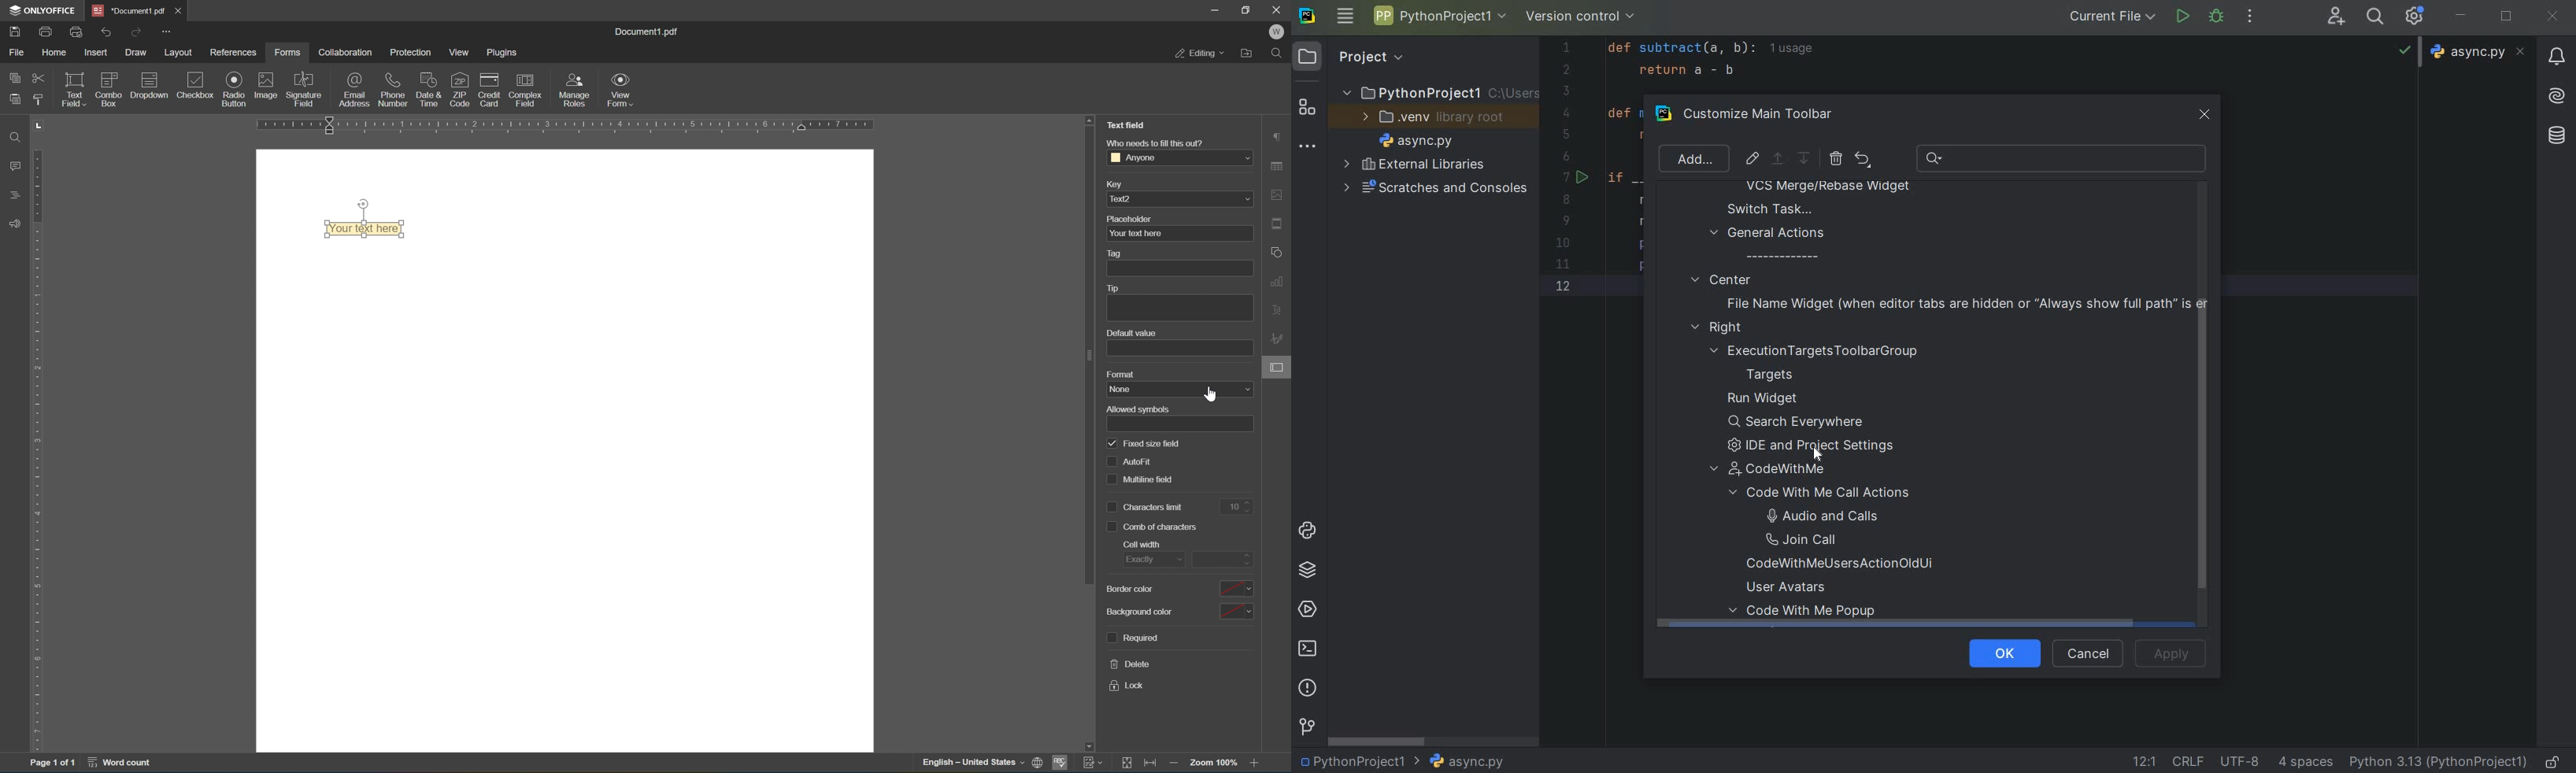  Describe the element at coordinates (1215, 11) in the screenshot. I see `minimize` at that location.